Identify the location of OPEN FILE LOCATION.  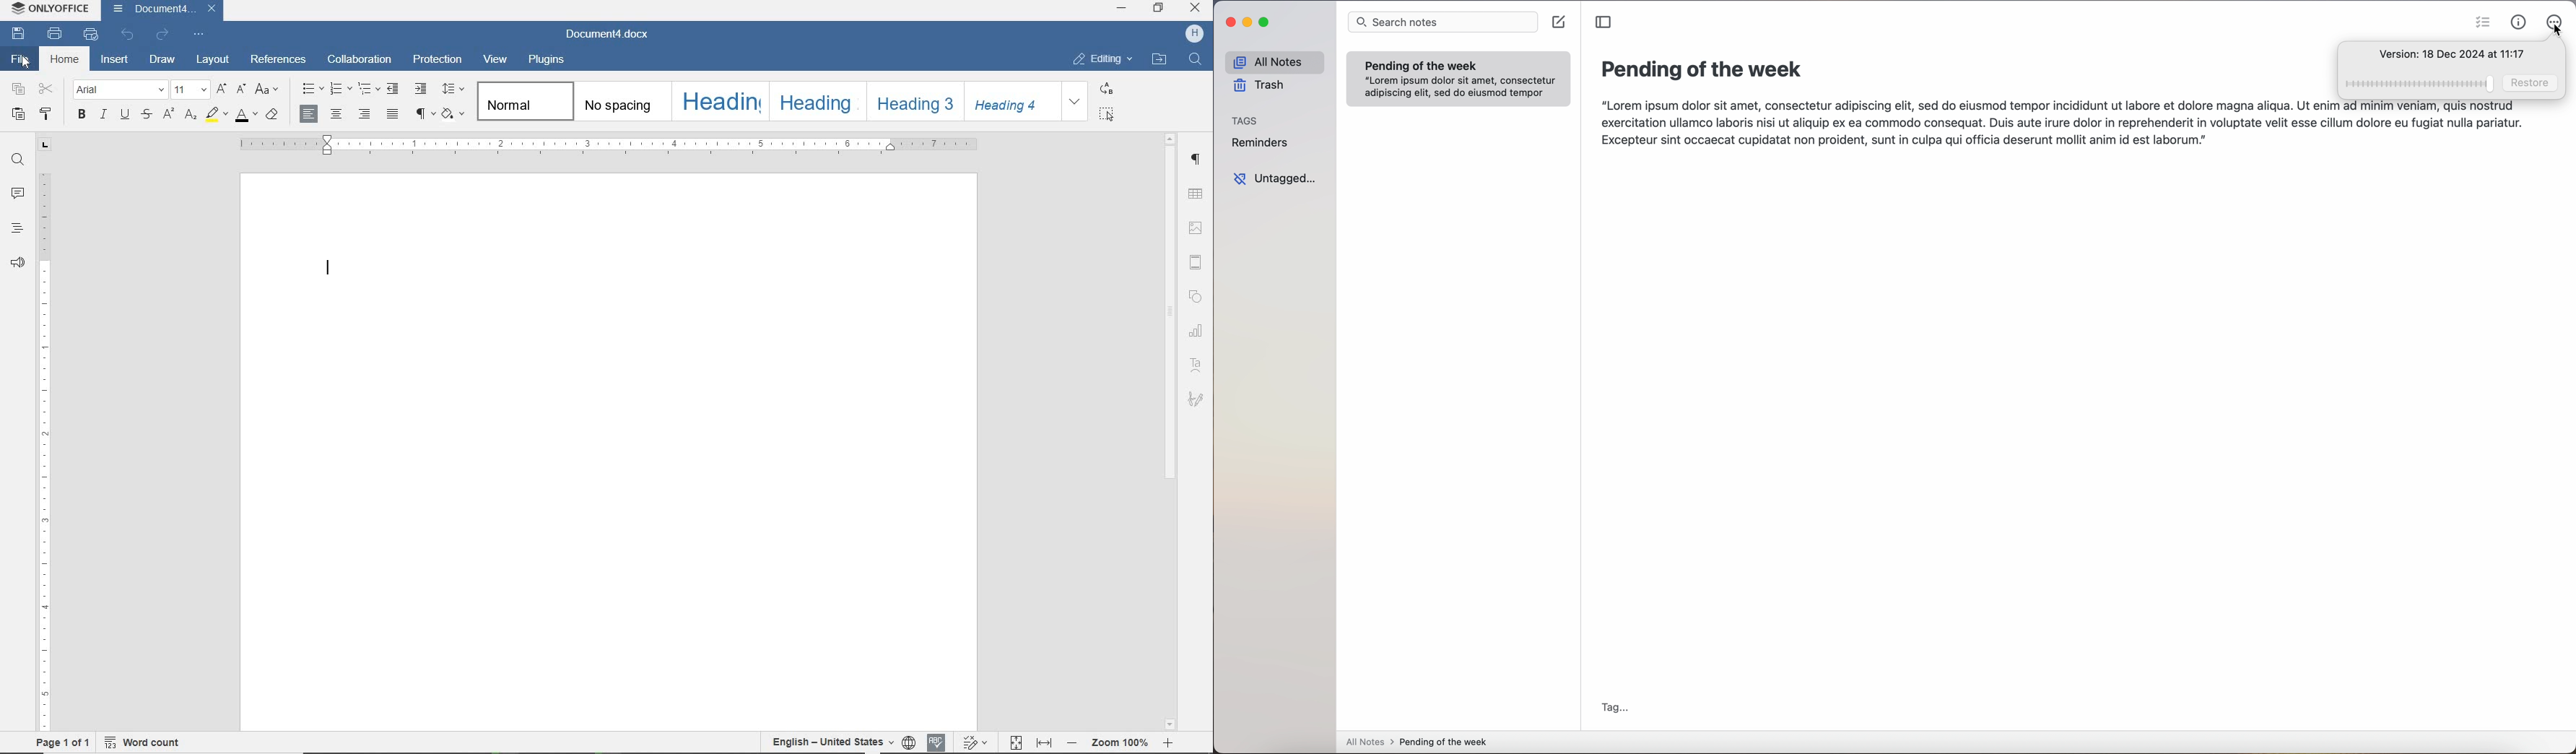
(1160, 58).